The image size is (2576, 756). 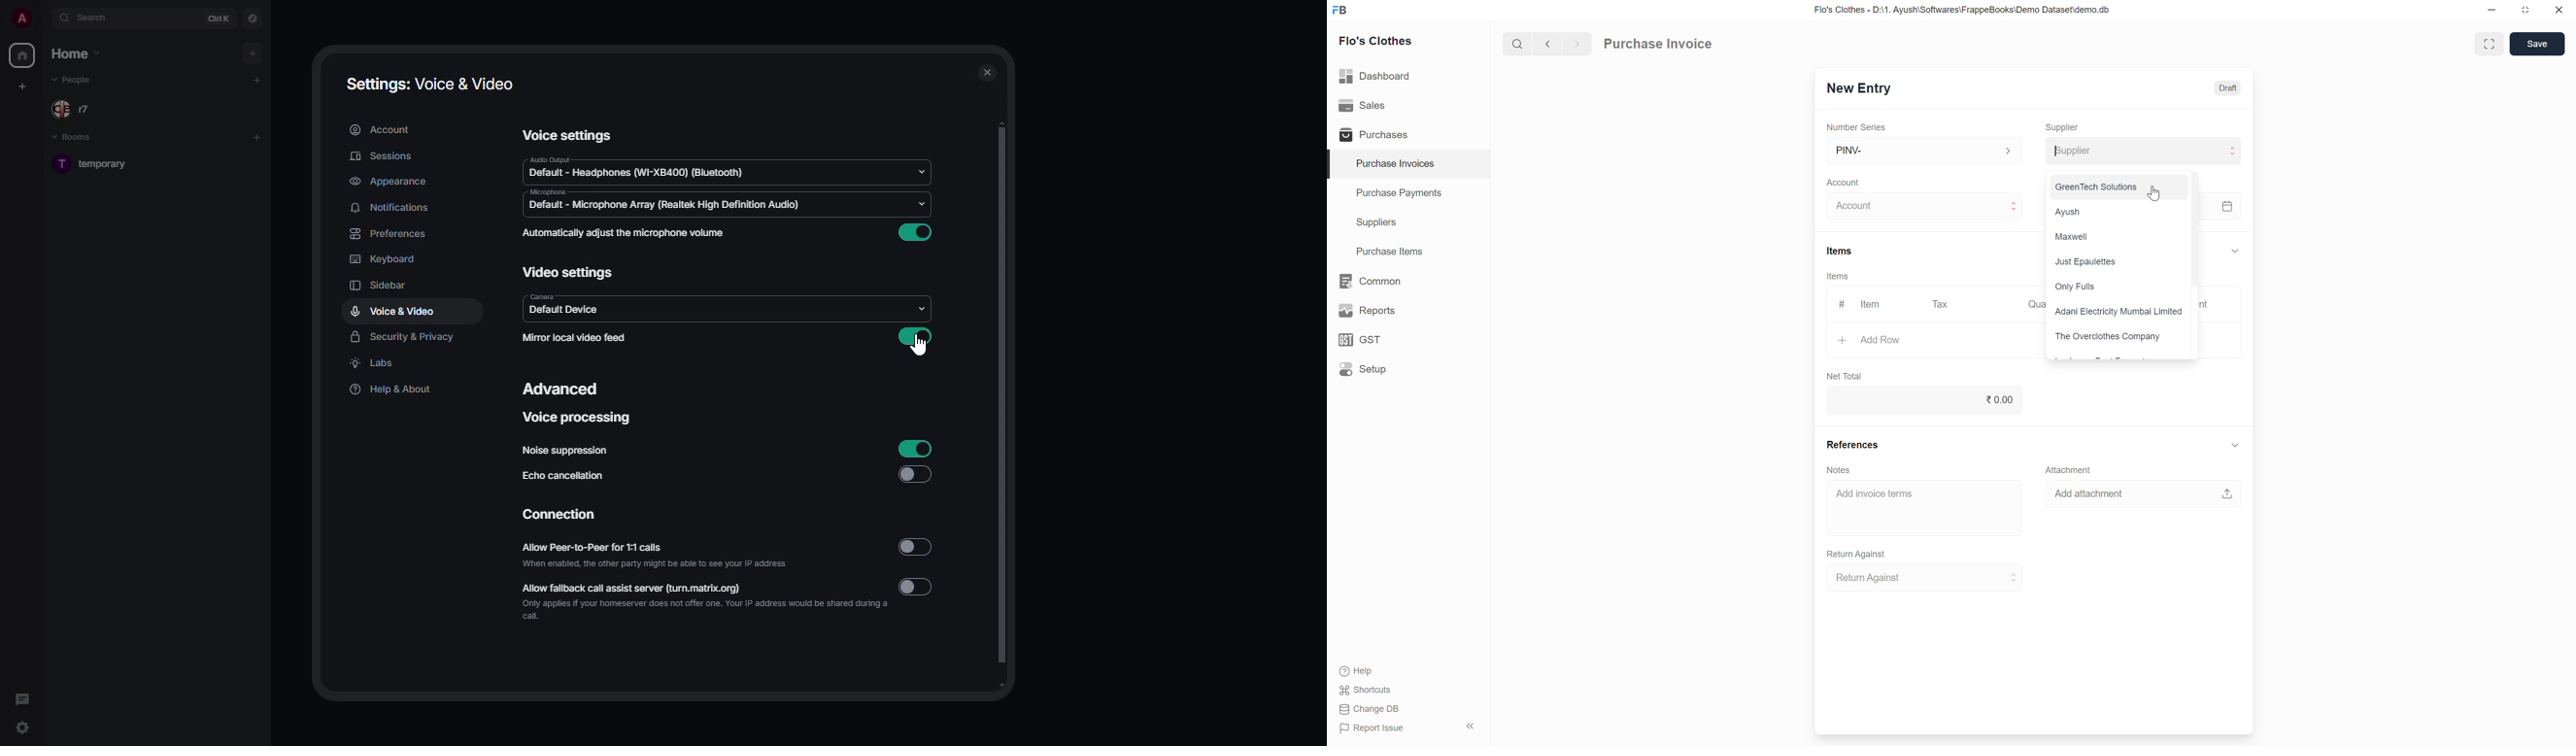 What do you see at coordinates (2122, 334) in the screenshot?
I see `The Overclothes Company` at bounding box center [2122, 334].